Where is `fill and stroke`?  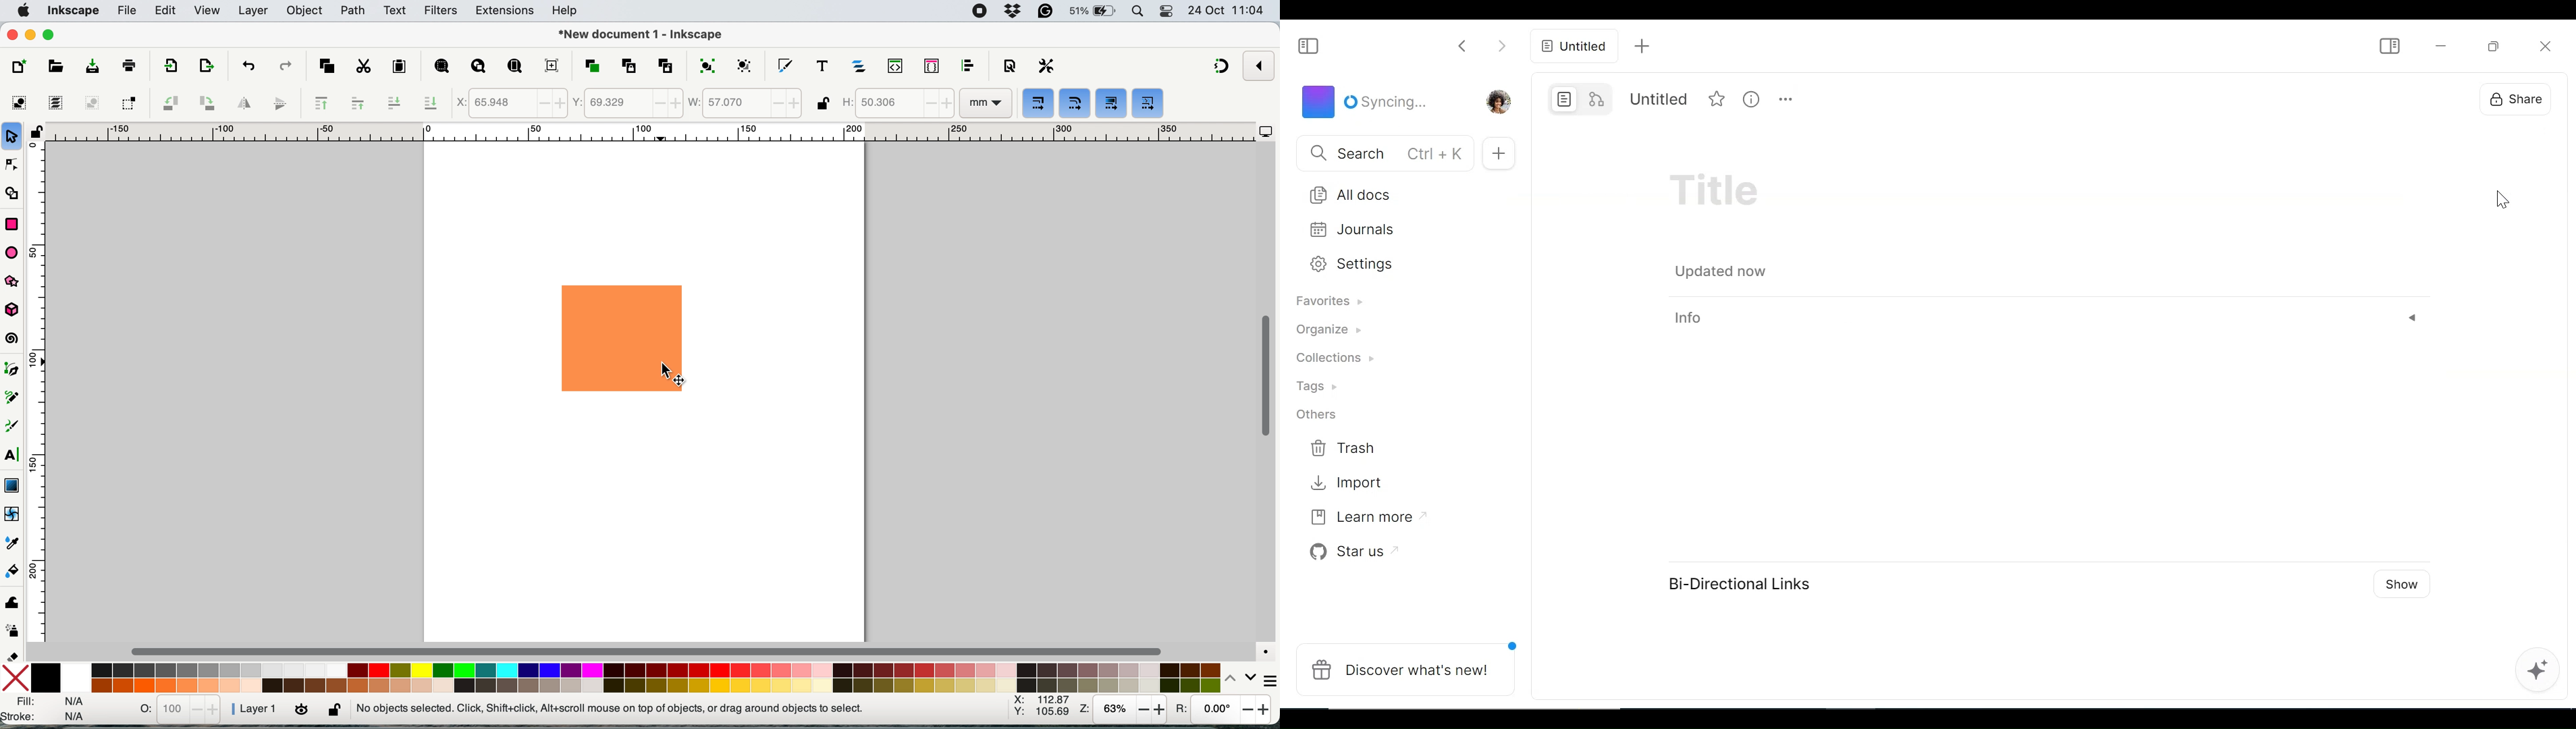
fill and stroke is located at coordinates (47, 710).